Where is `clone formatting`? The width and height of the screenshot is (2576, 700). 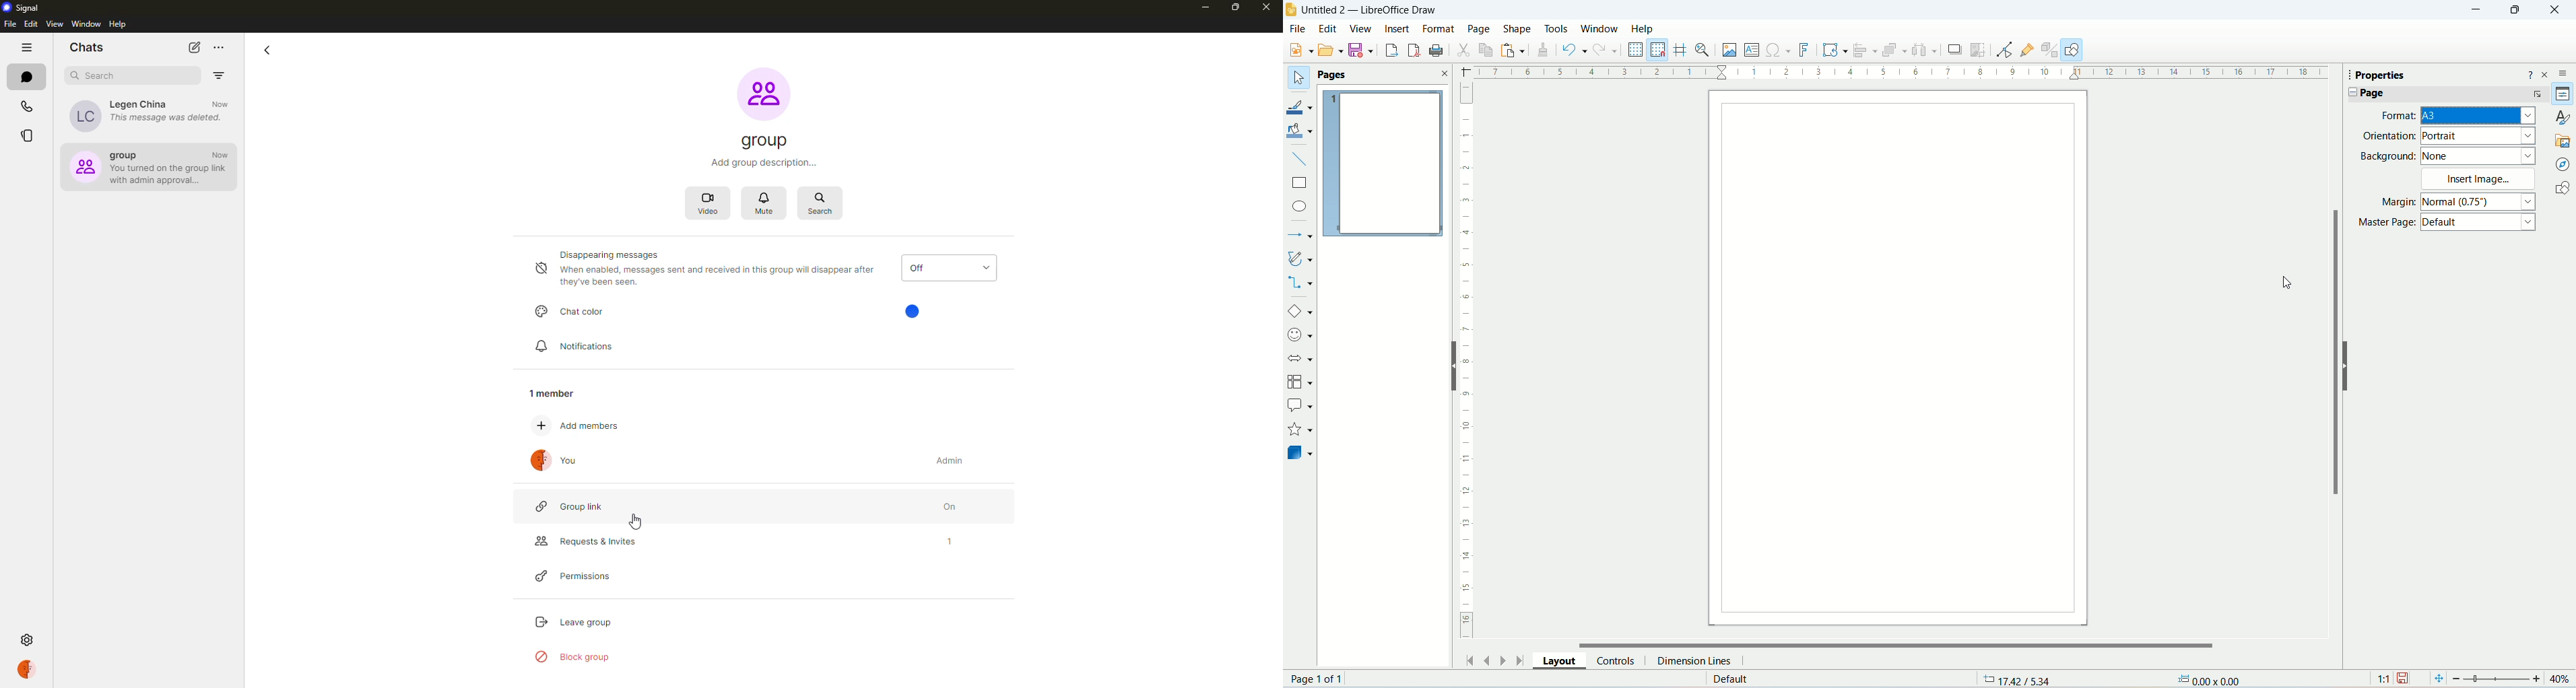 clone formatting is located at coordinates (1546, 53).